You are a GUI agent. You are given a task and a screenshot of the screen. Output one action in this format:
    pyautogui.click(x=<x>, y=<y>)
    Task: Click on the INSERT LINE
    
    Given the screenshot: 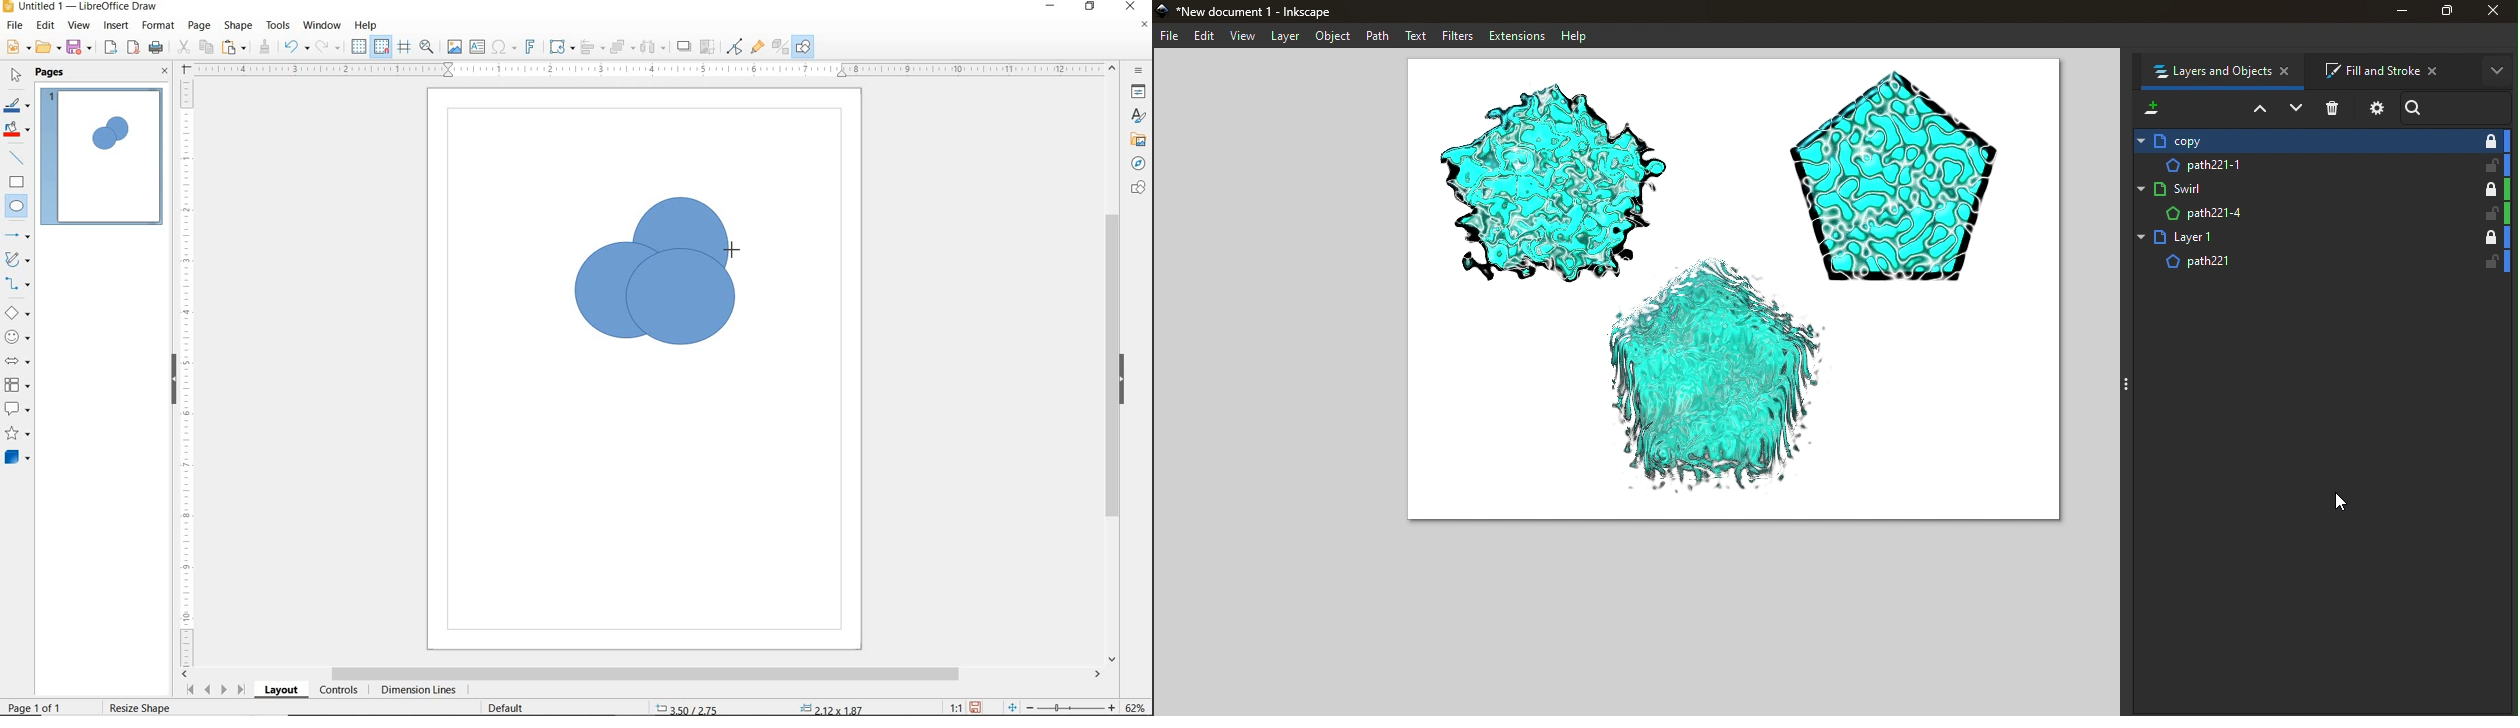 What is the action you would take?
    pyautogui.click(x=19, y=158)
    